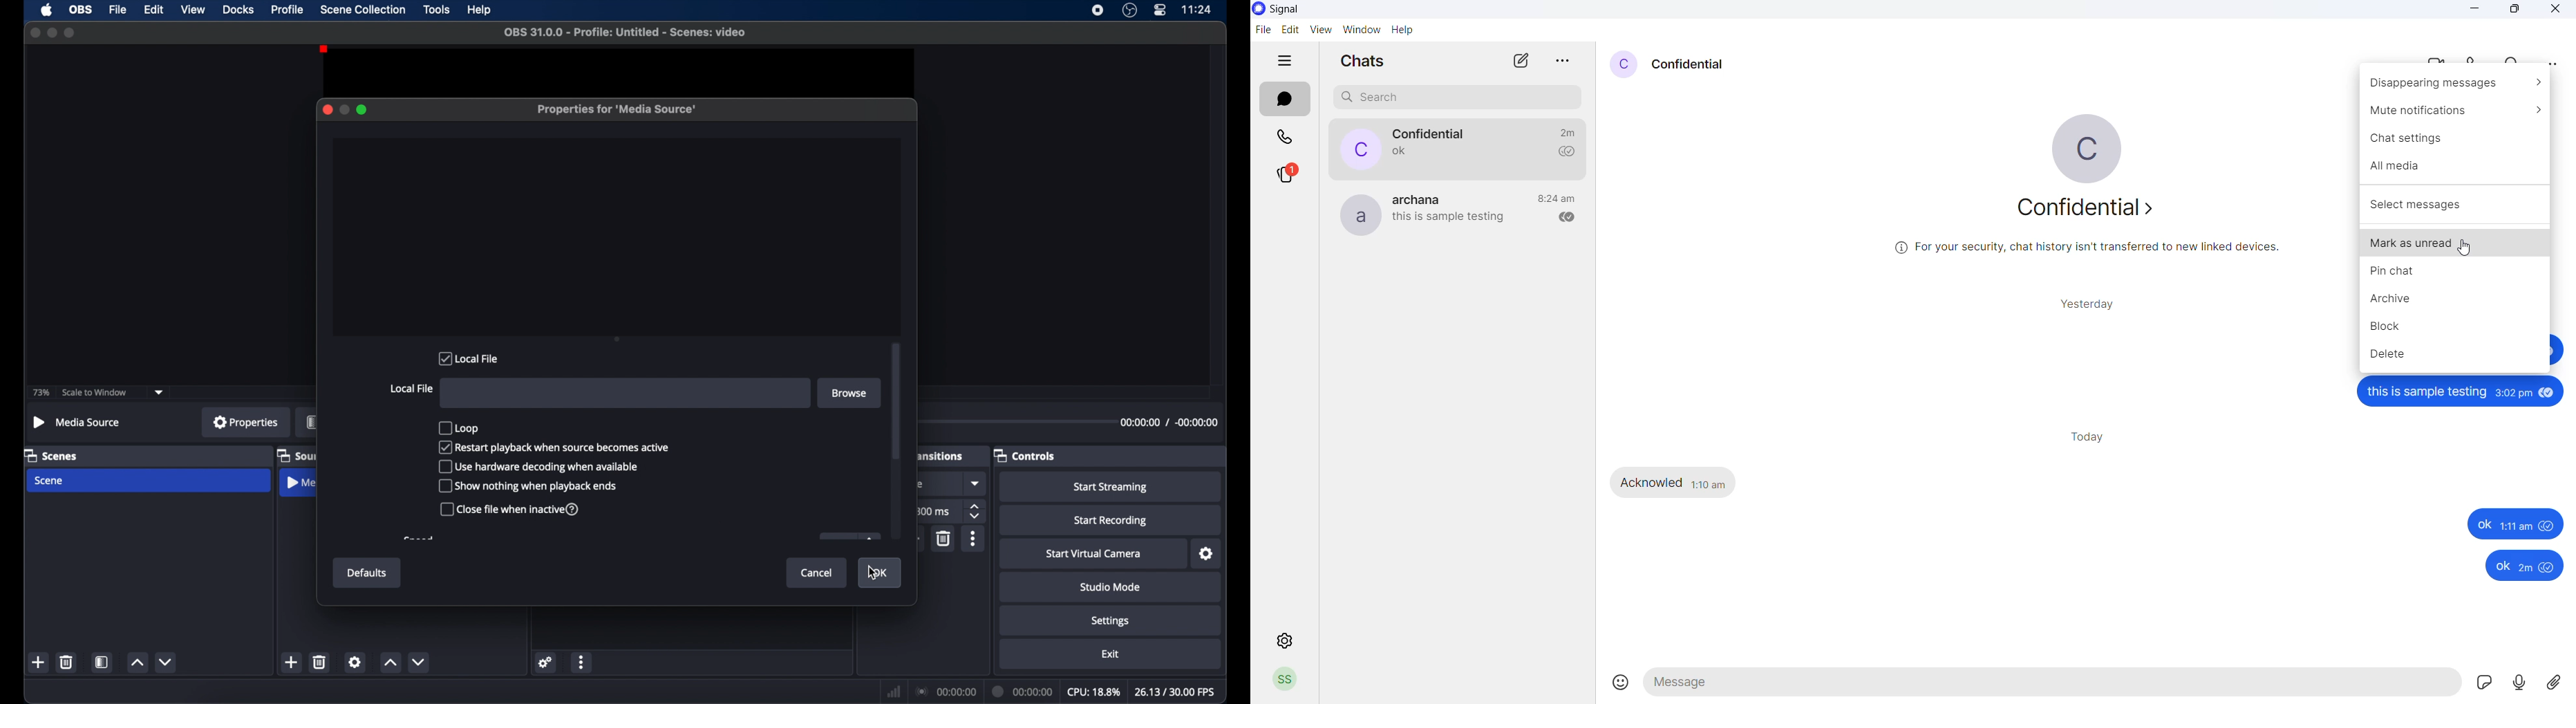 Image resolution: width=2576 pixels, height=728 pixels. I want to click on settings, so click(354, 662).